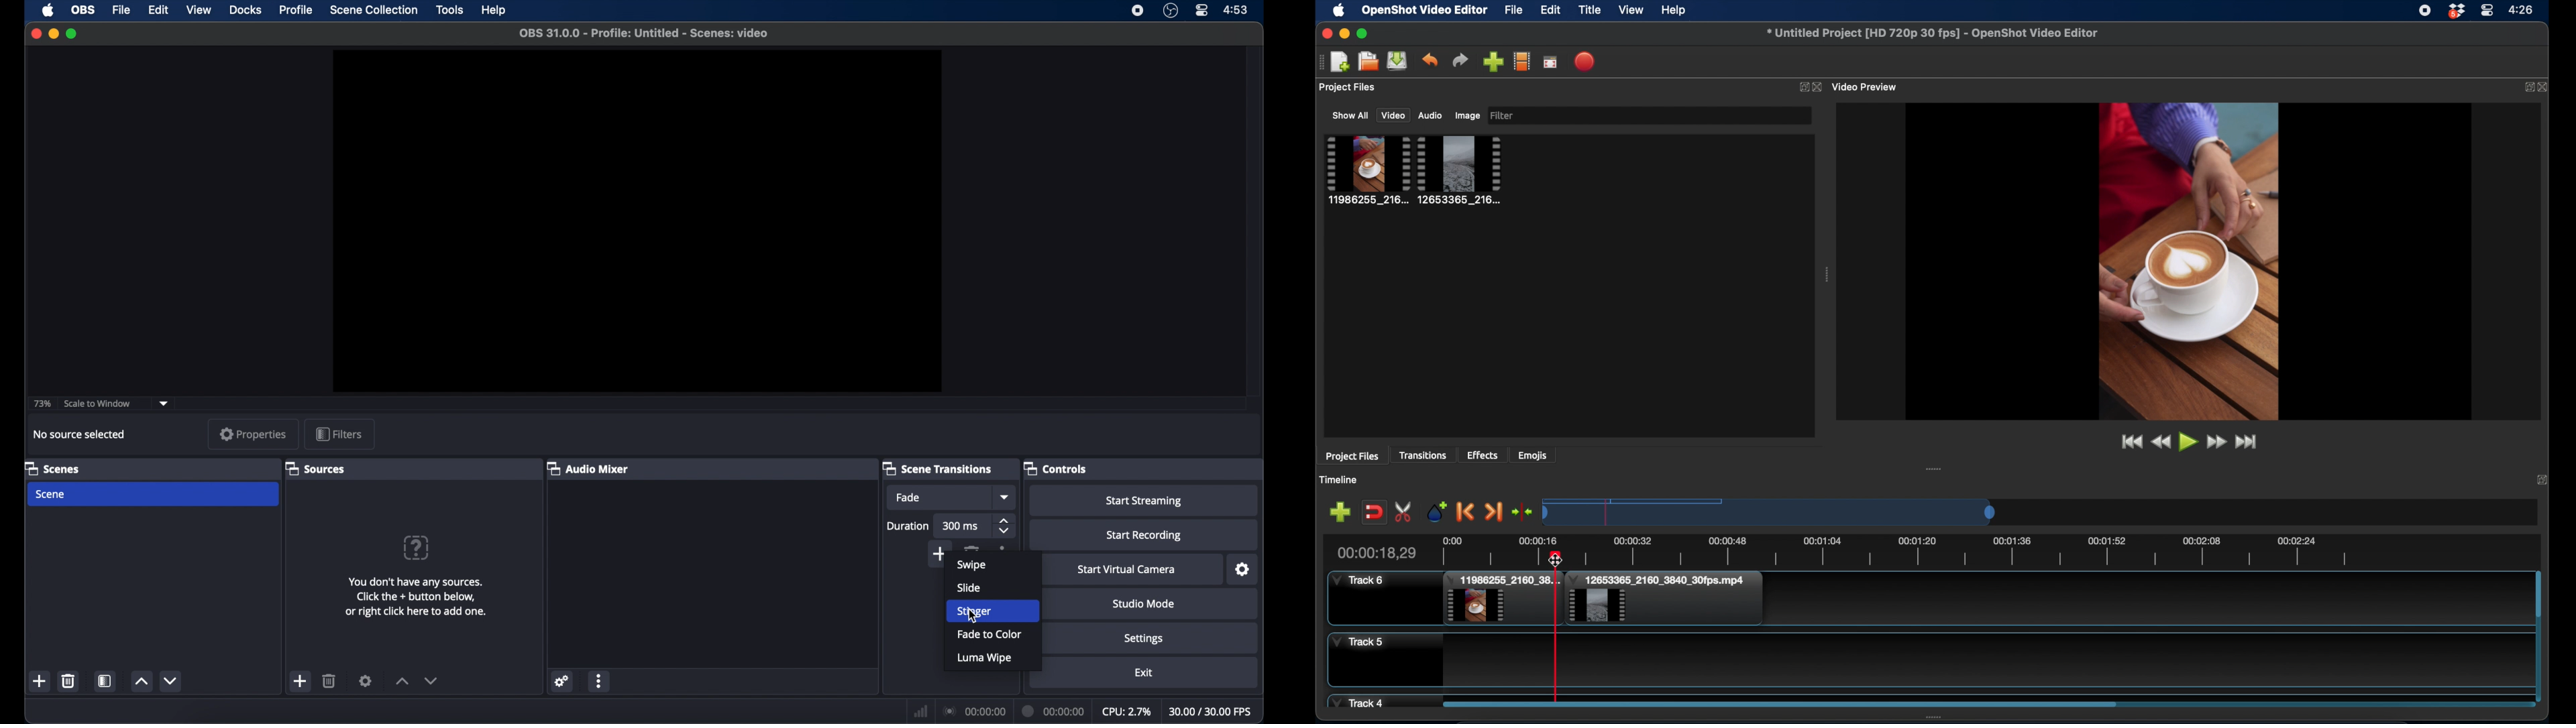 Image resolution: width=2576 pixels, height=728 pixels. I want to click on minimize, so click(53, 34).